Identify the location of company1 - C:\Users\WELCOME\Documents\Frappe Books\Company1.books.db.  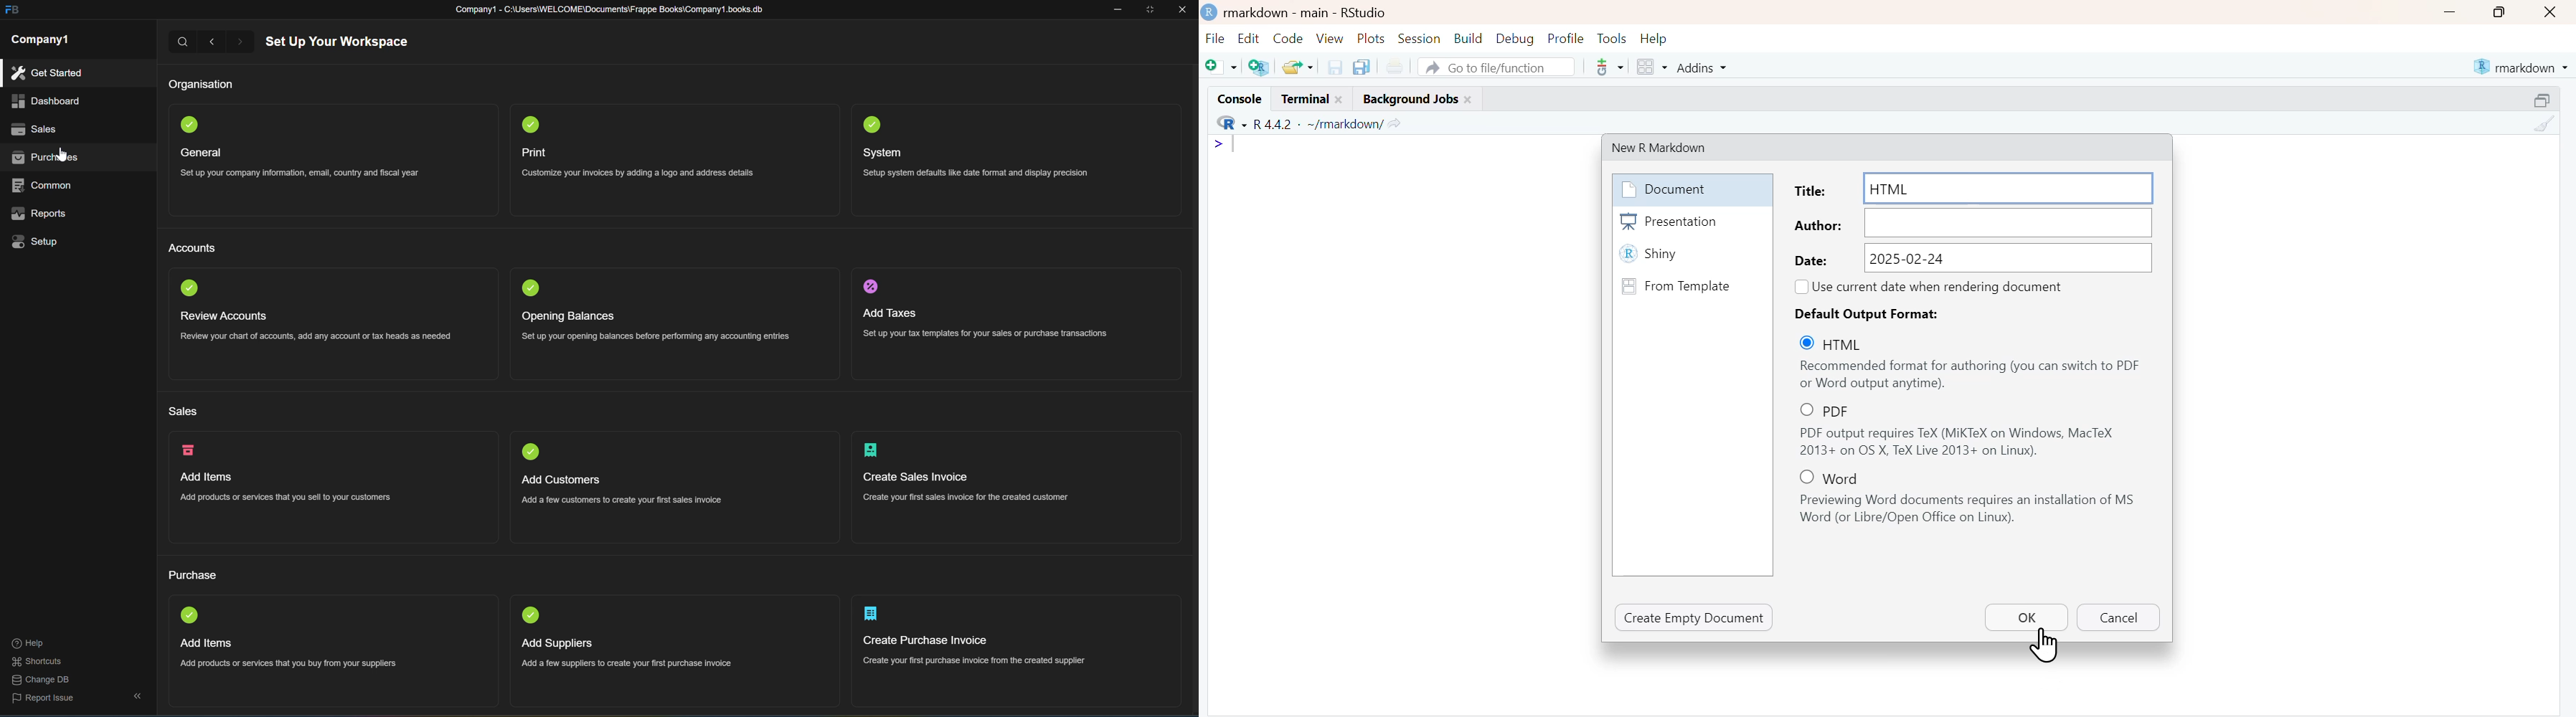
(607, 10).